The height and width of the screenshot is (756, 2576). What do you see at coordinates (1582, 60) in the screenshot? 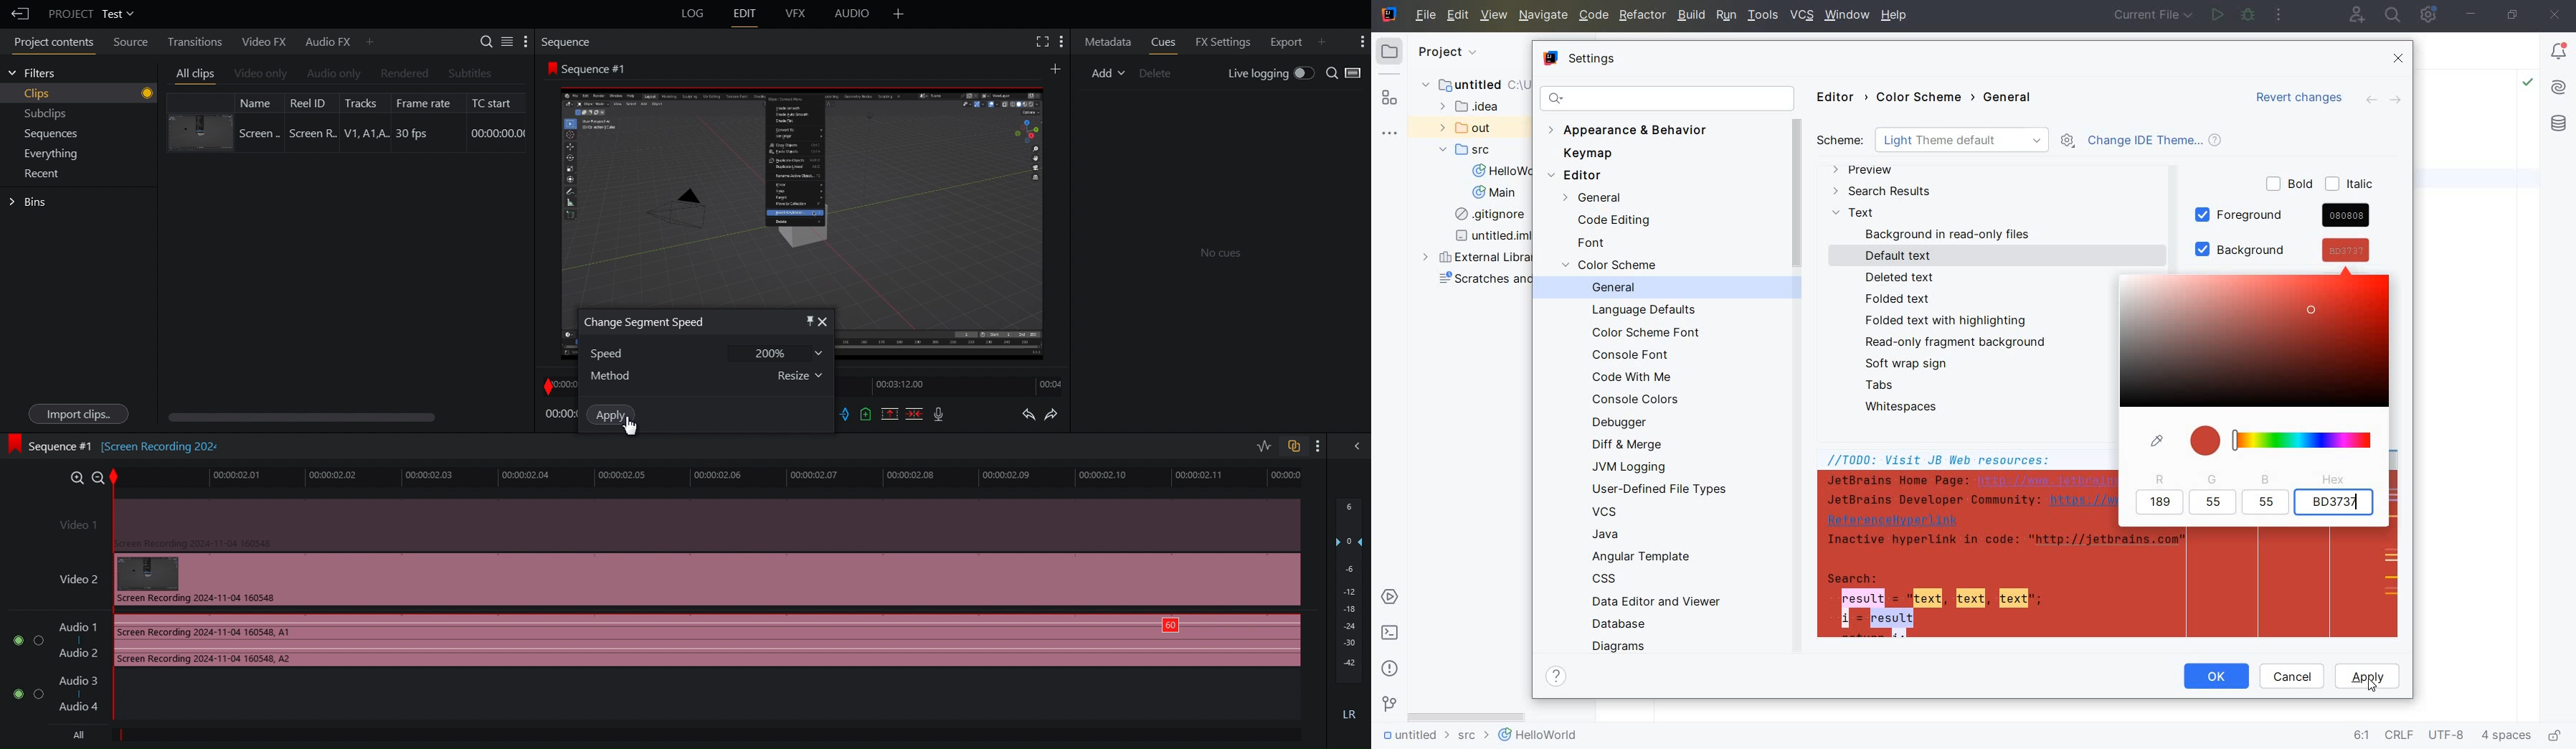
I see `SETTINGS` at bounding box center [1582, 60].